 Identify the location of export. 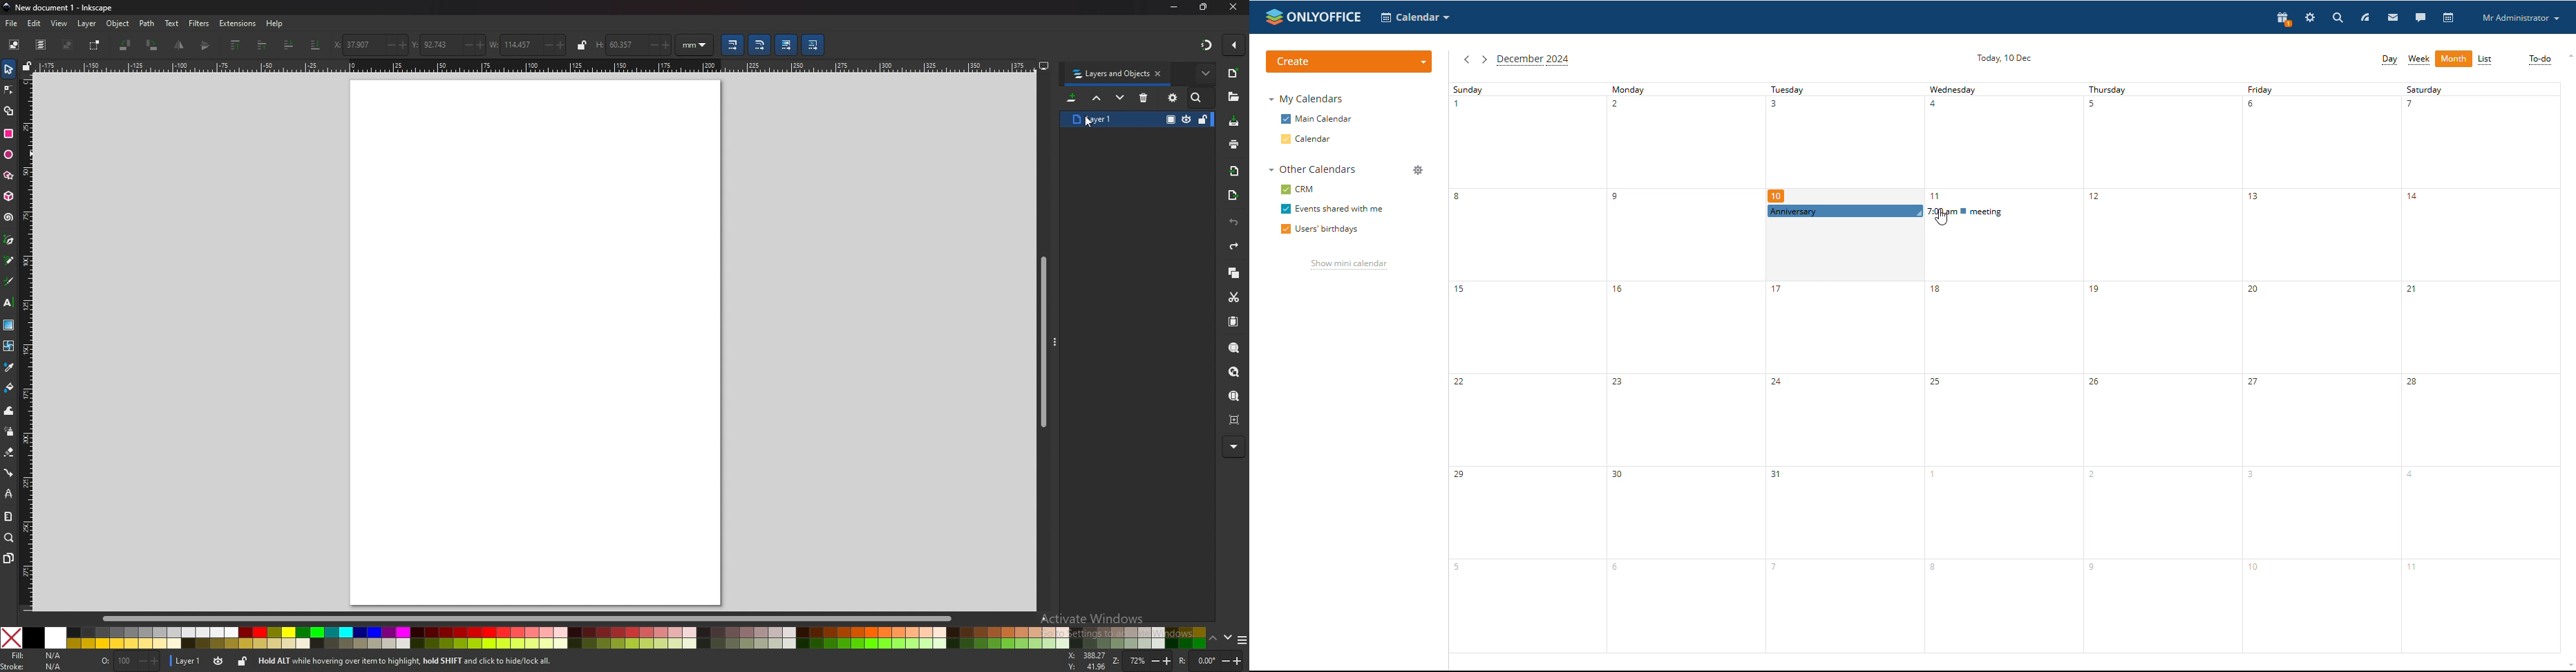
(1233, 194).